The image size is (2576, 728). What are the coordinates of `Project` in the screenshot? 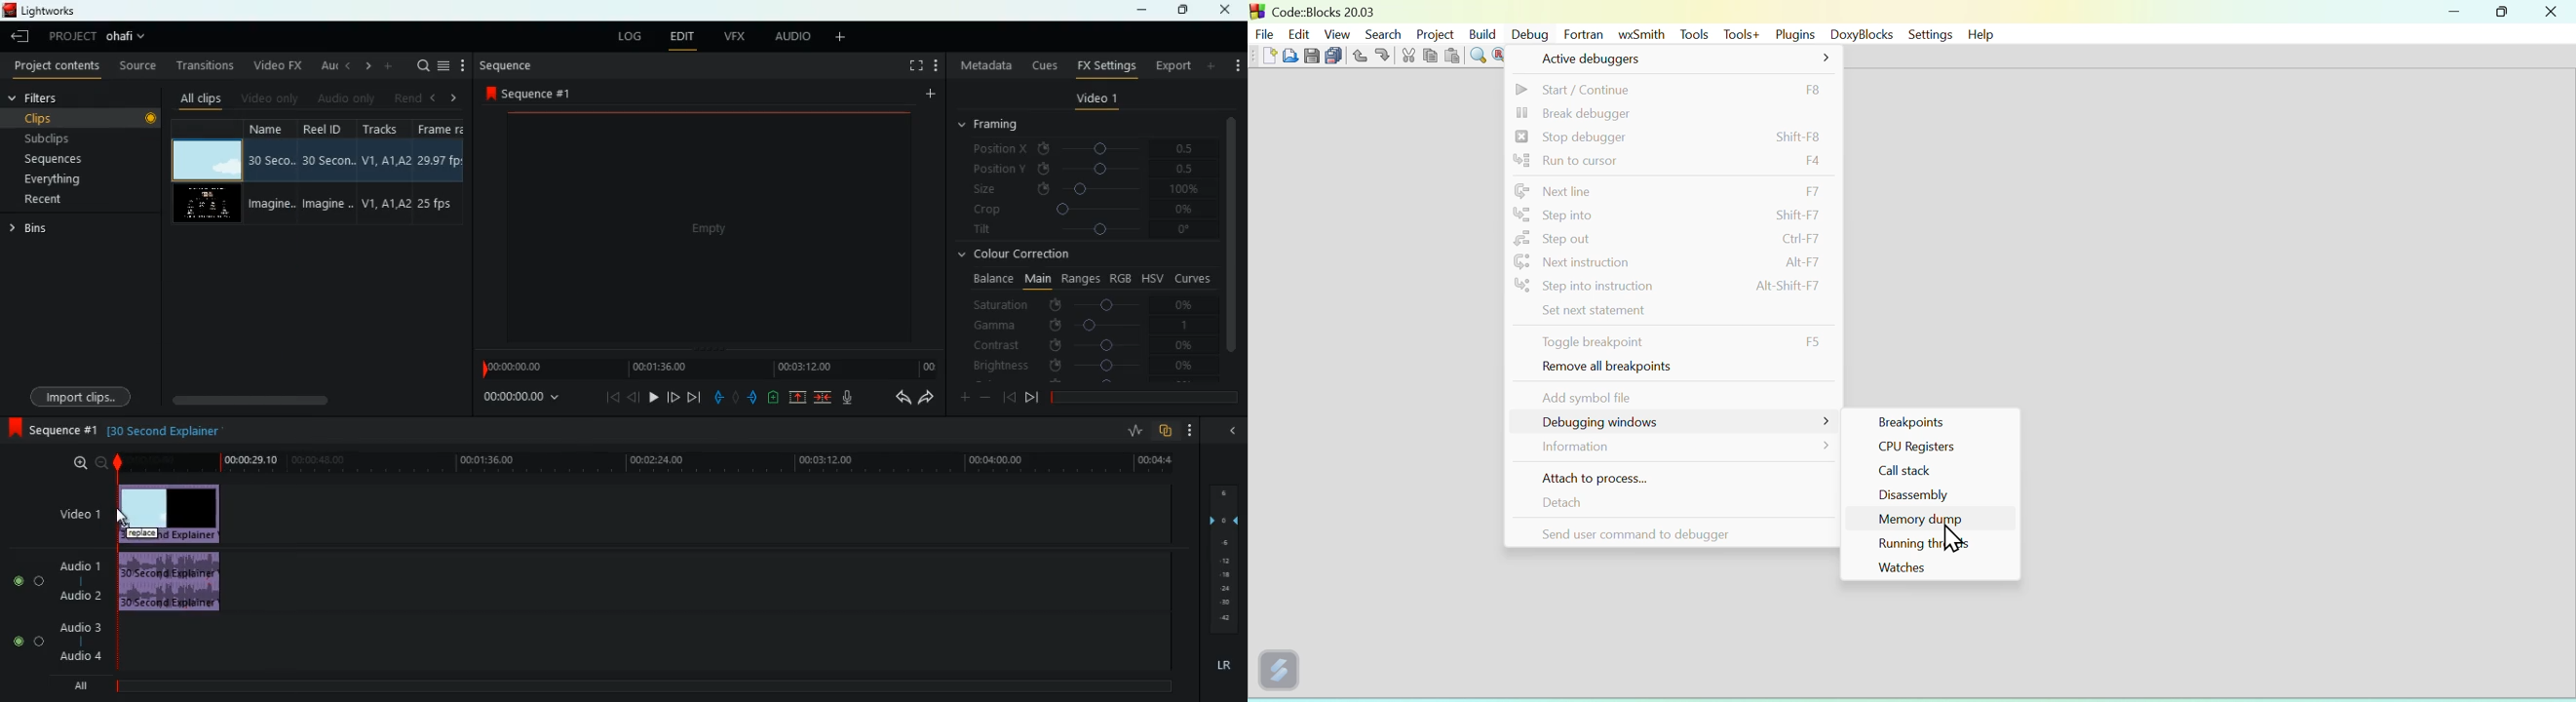 It's located at (1432, 32).